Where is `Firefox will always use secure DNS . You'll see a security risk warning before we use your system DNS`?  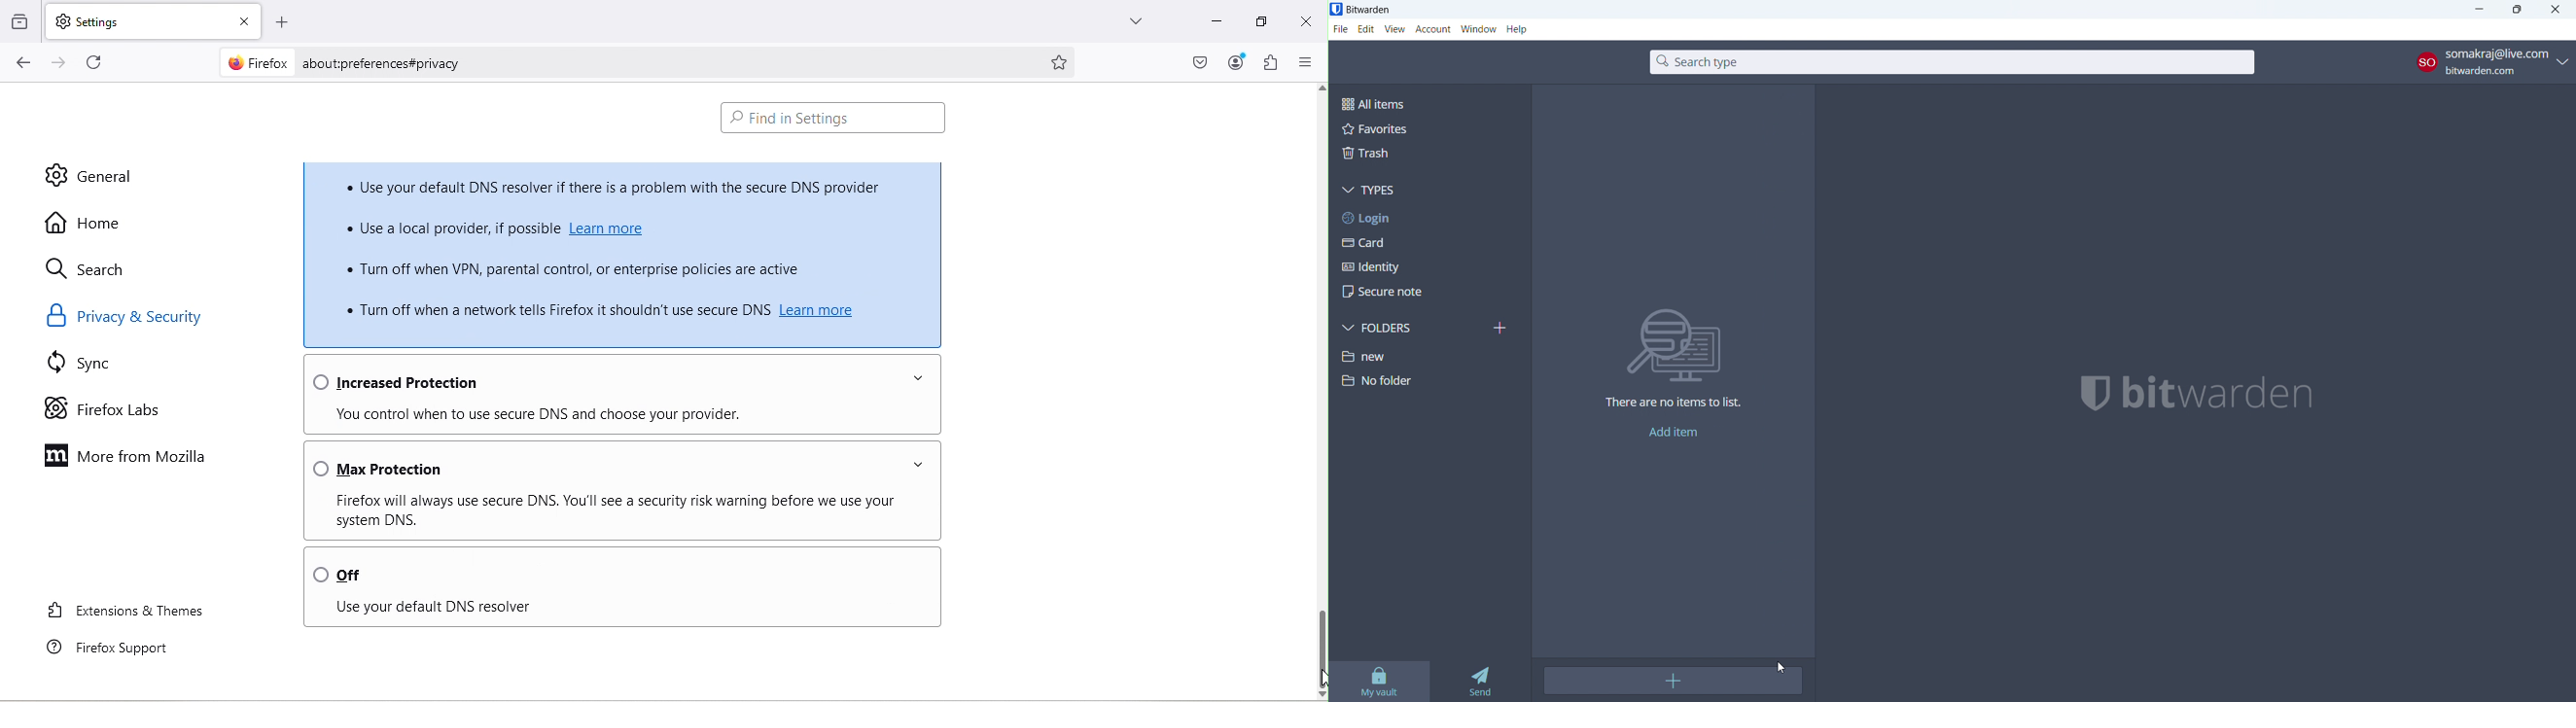 Firefox will always use secure DNS . You'll see a security risk warning before we use your system DNS is located at coordinates (625, 509).